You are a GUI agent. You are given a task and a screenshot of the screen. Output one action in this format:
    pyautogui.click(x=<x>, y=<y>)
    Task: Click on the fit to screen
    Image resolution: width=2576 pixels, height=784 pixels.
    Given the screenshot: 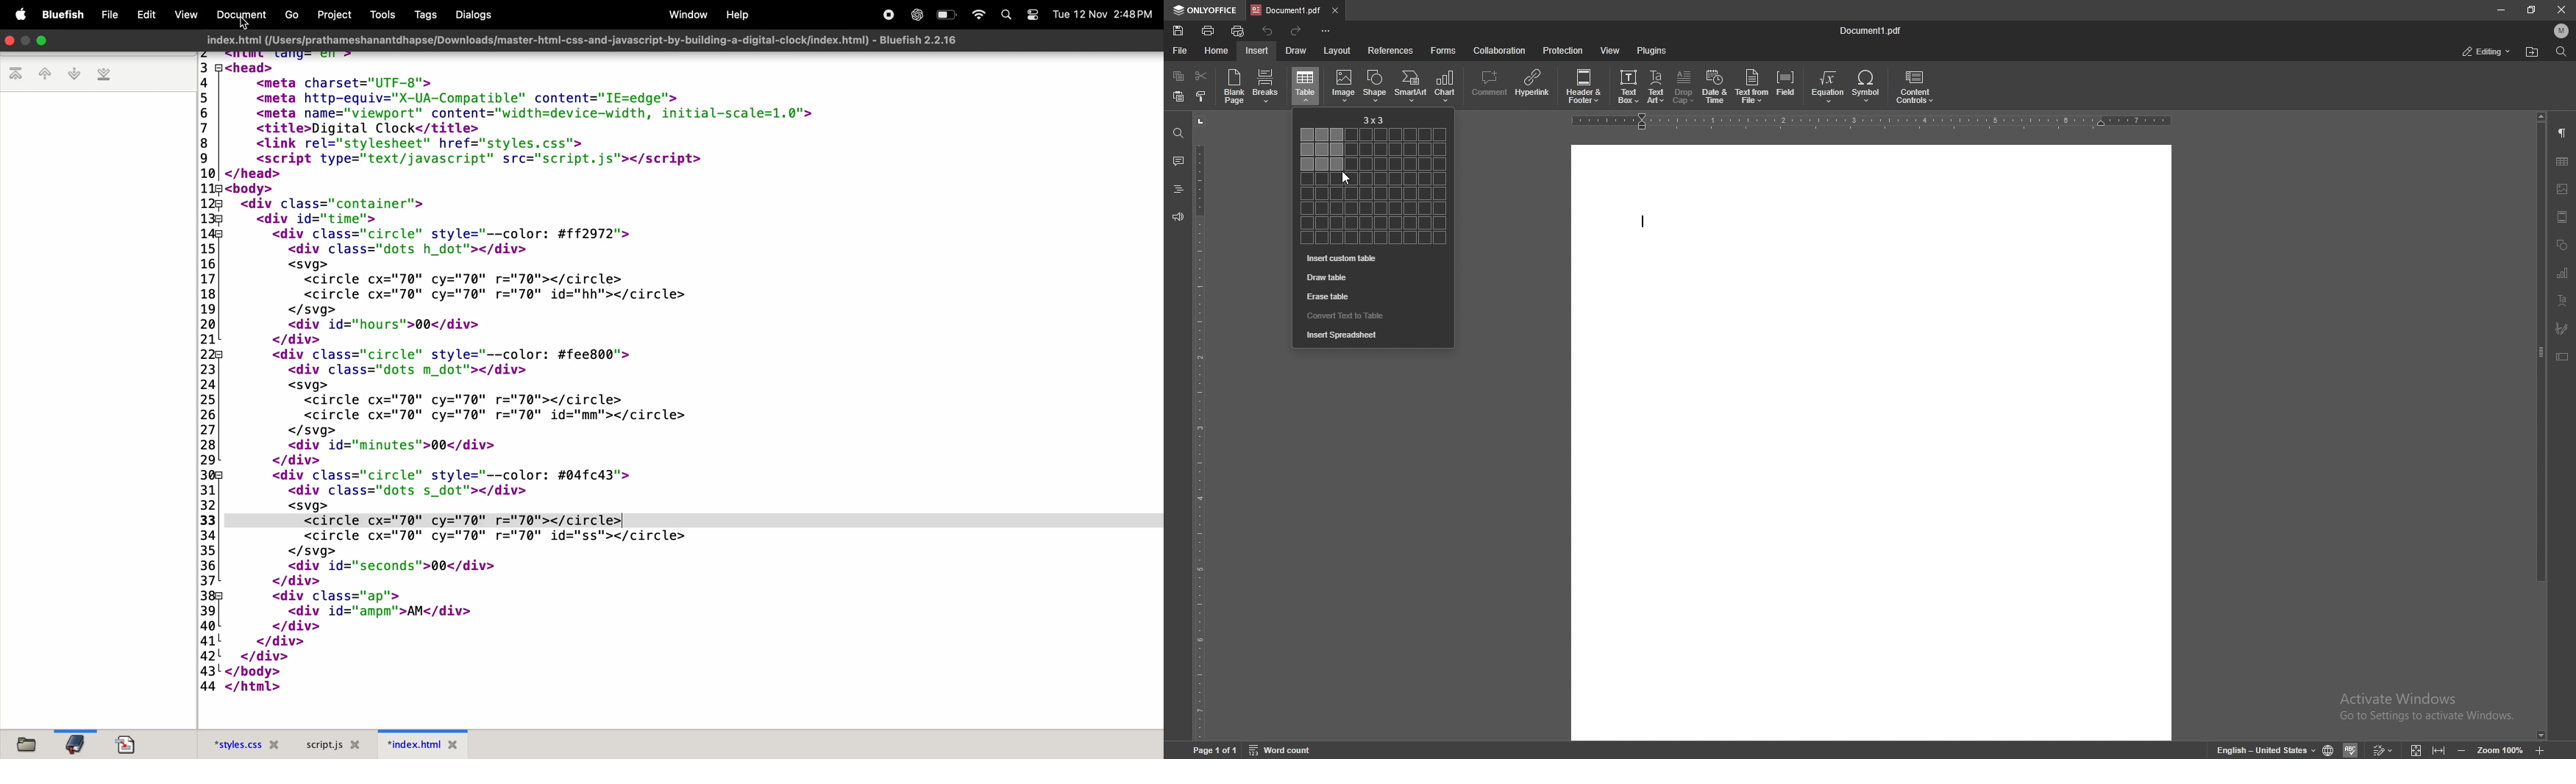 What is the action you would take?
    pyautogui.click(x=2419, y=749)
    